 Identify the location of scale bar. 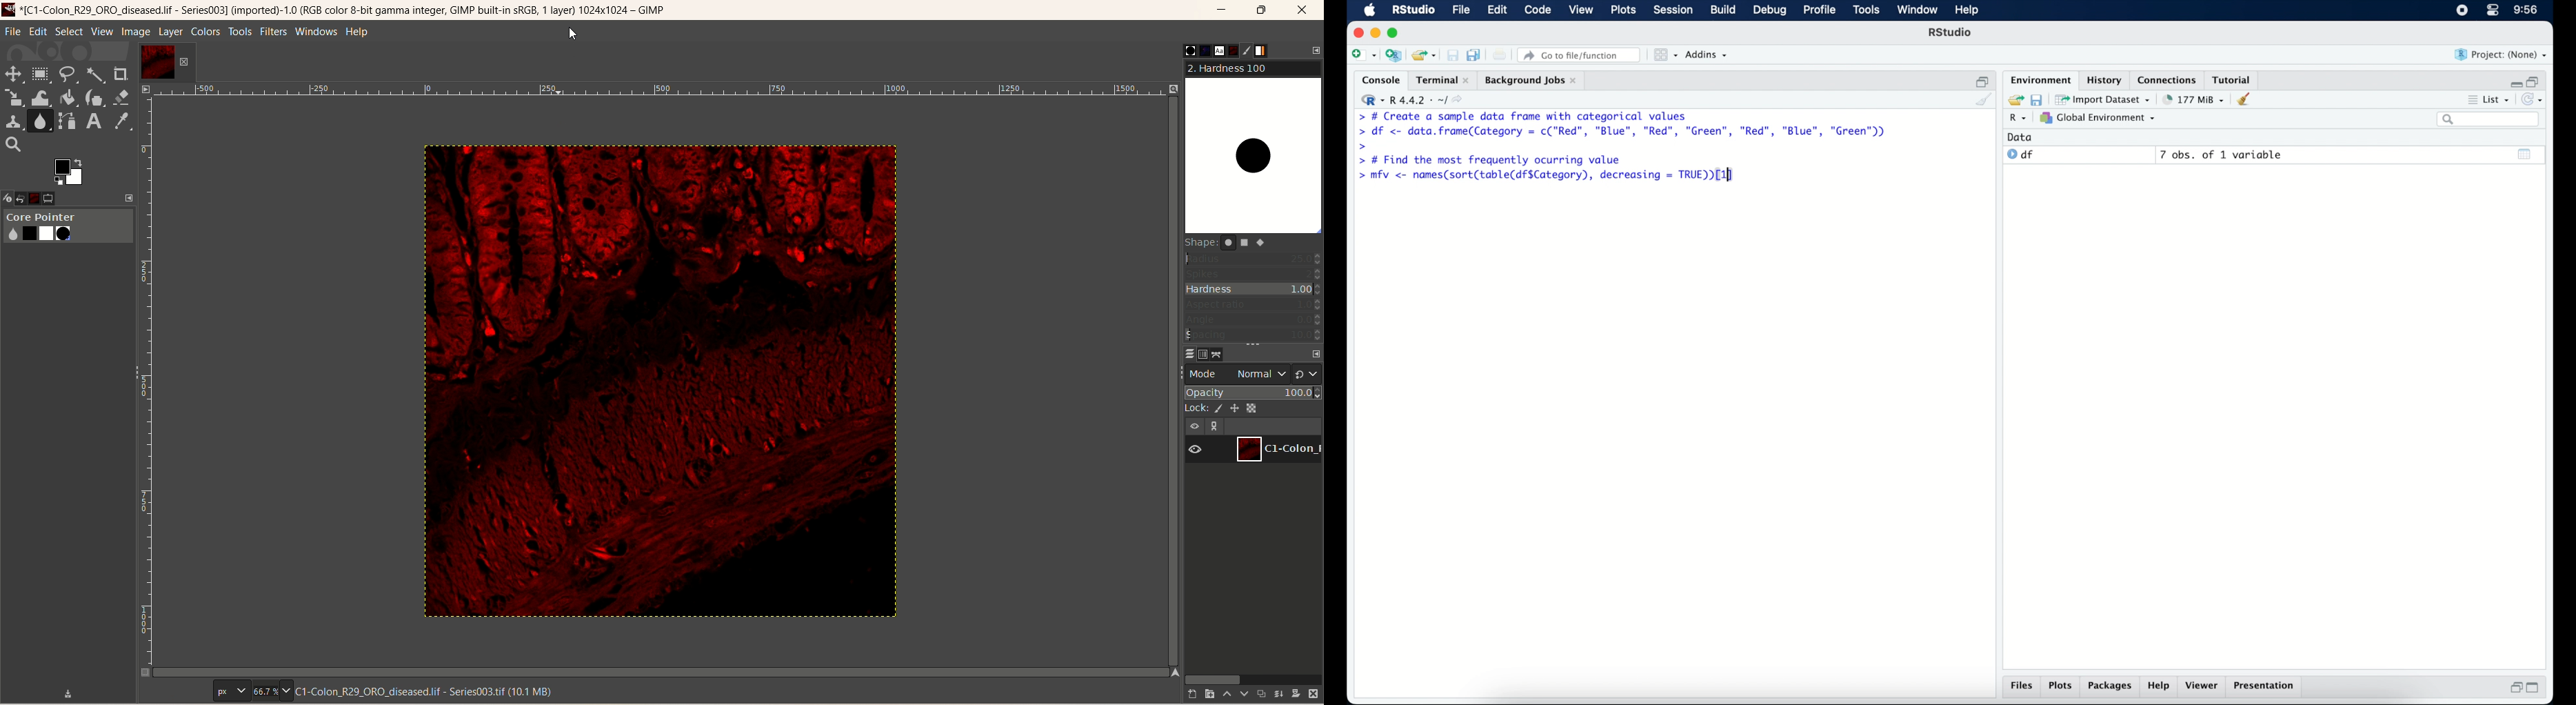
(660, 92).